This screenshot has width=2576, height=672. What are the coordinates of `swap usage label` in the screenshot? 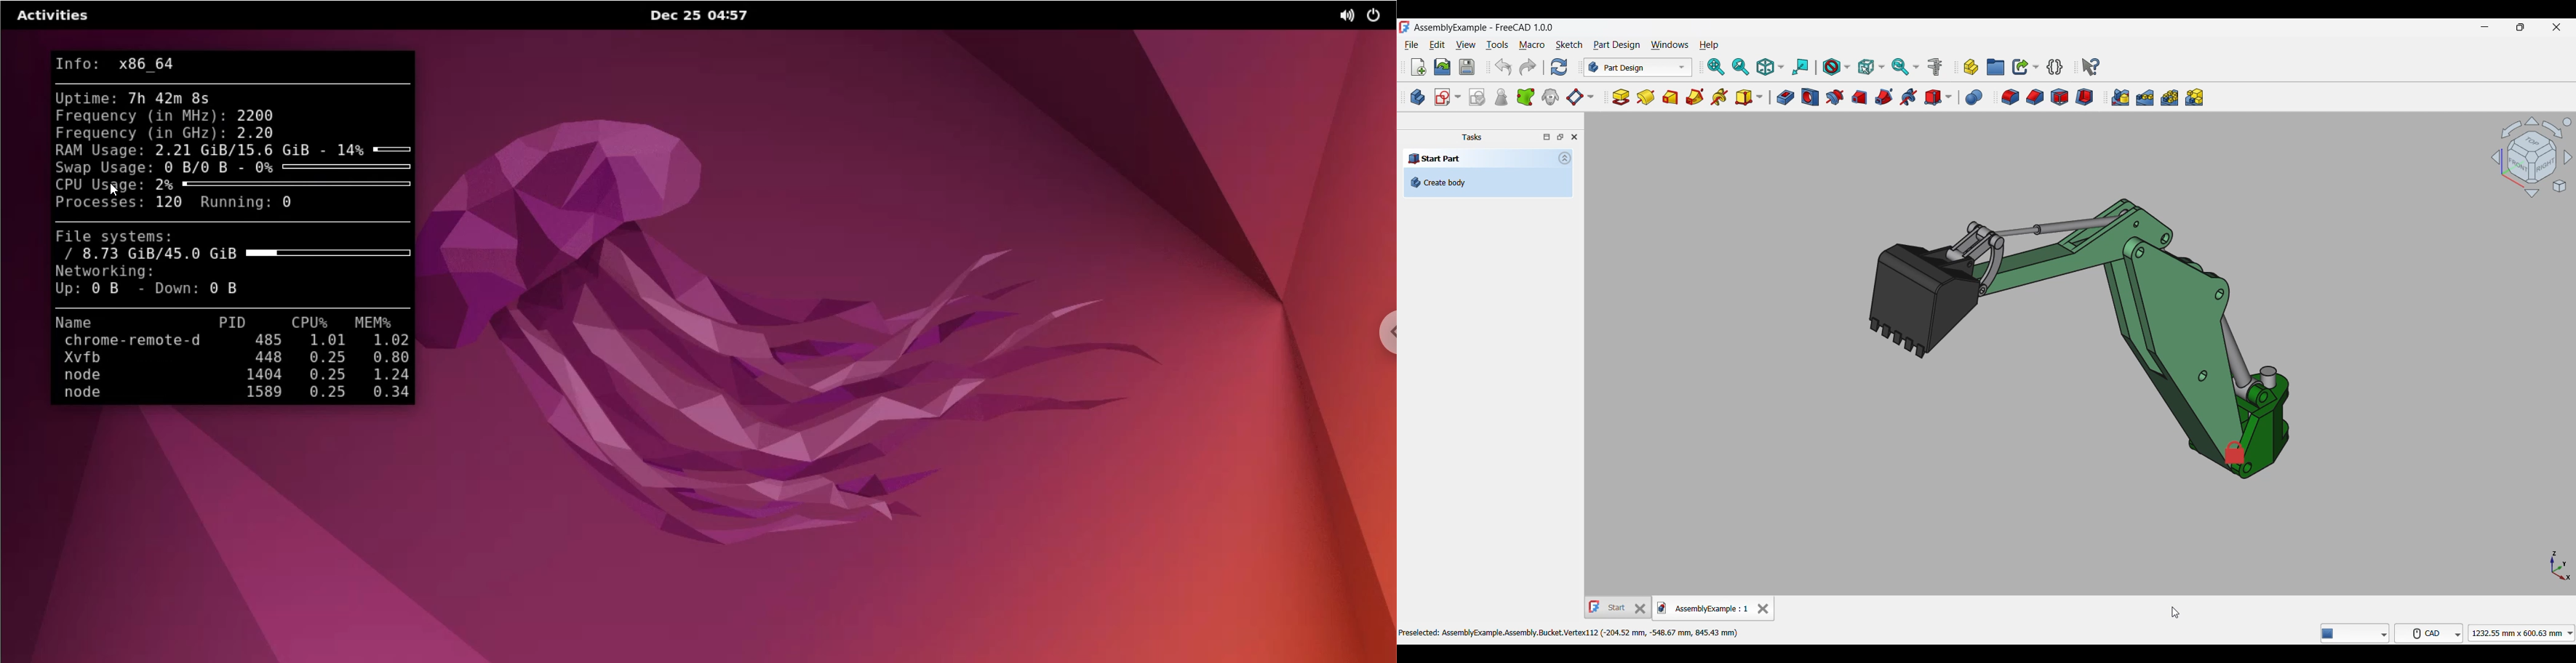 It's located at (103, 168).